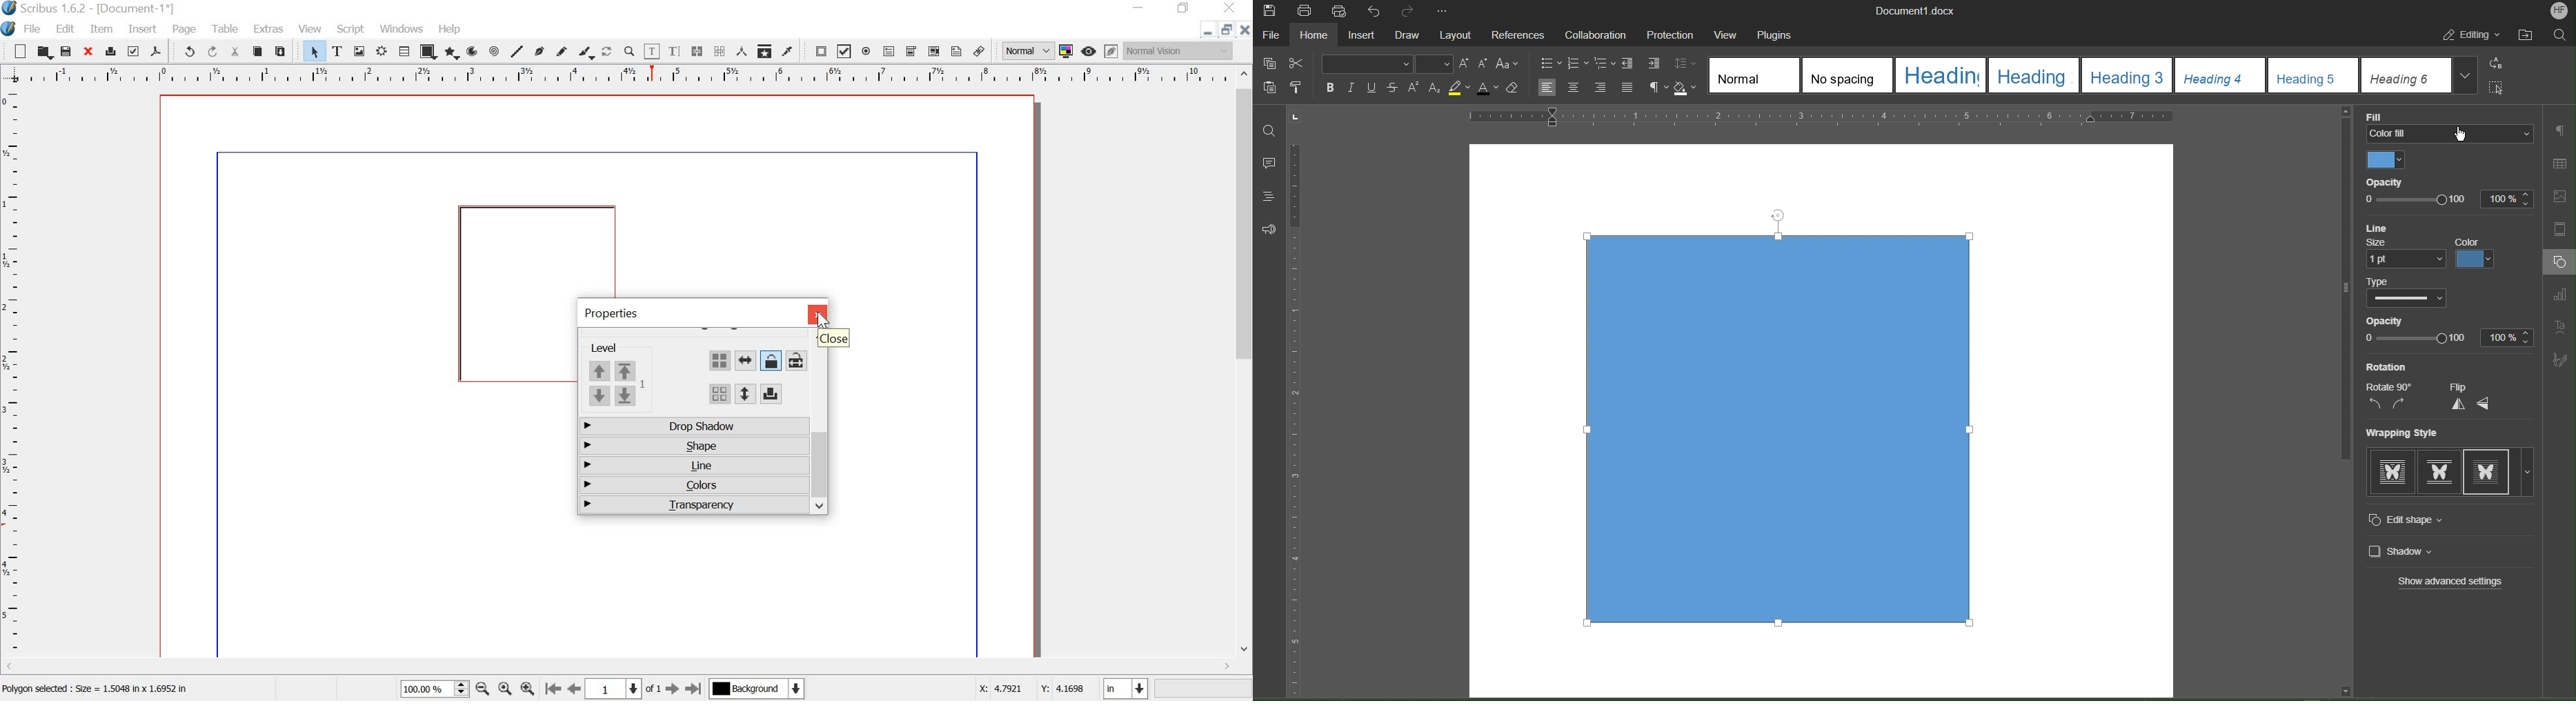  Describe the element at coordinates (617, 74) in the screenshot. I see `ruler` at that location.